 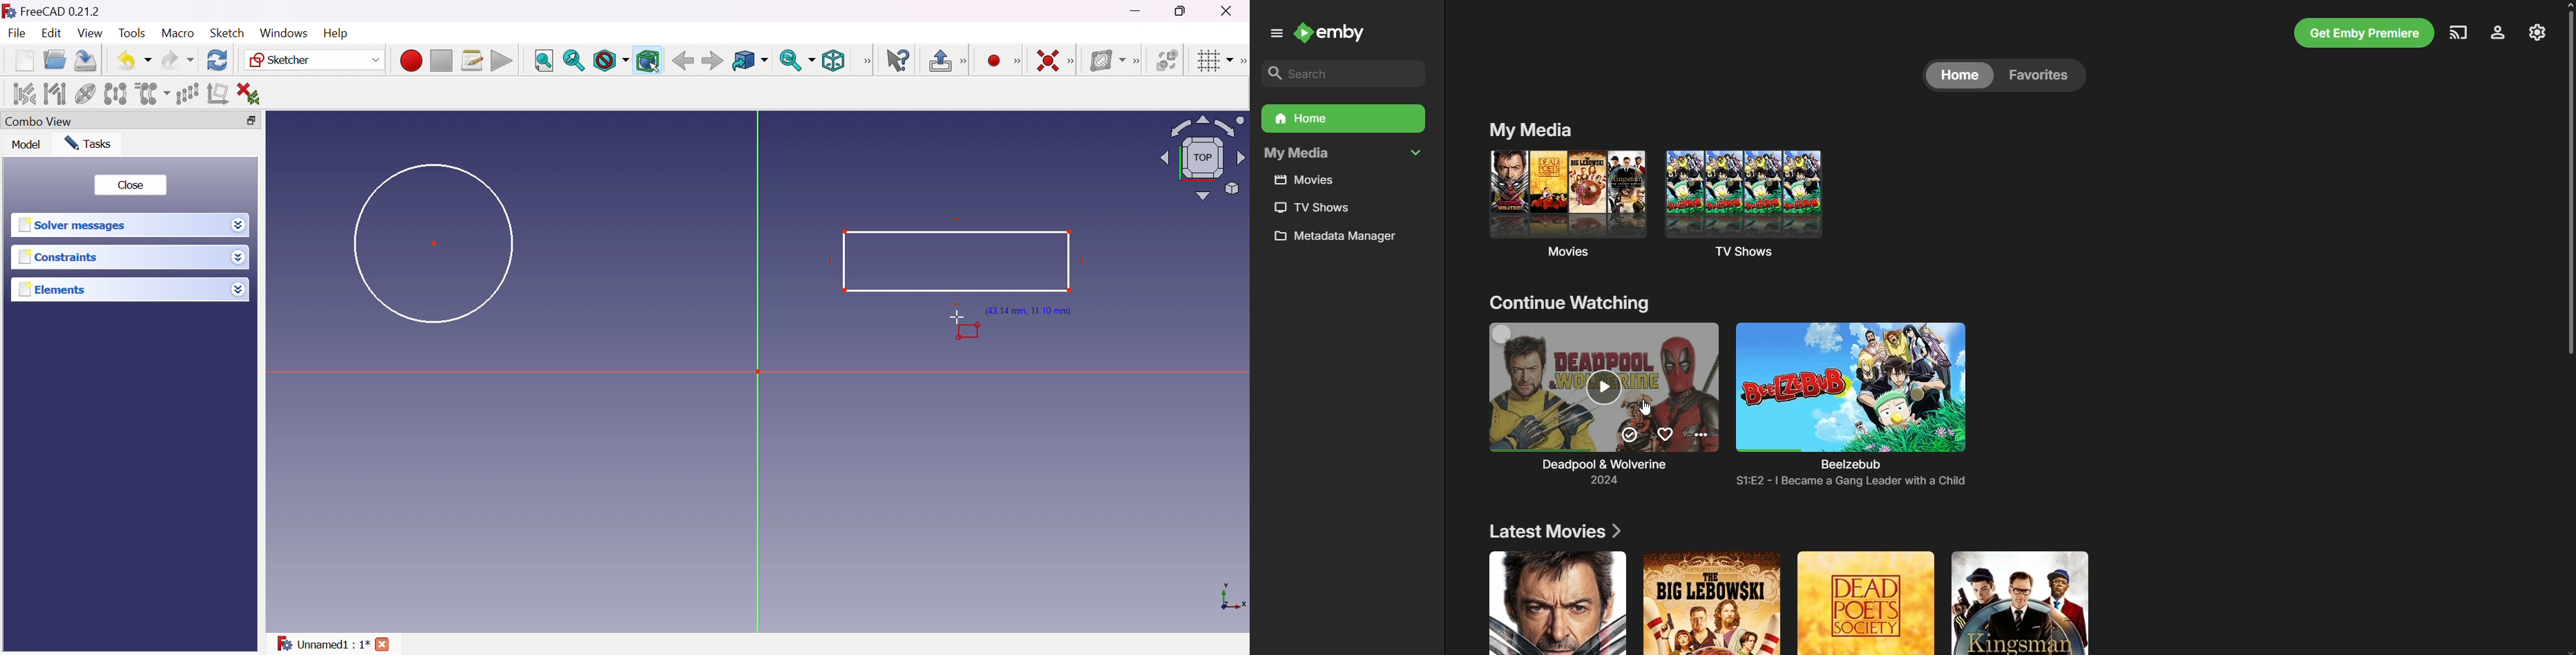 I want to click on (43.14 mm, 11.10mm), so click(x=1034, y=311).